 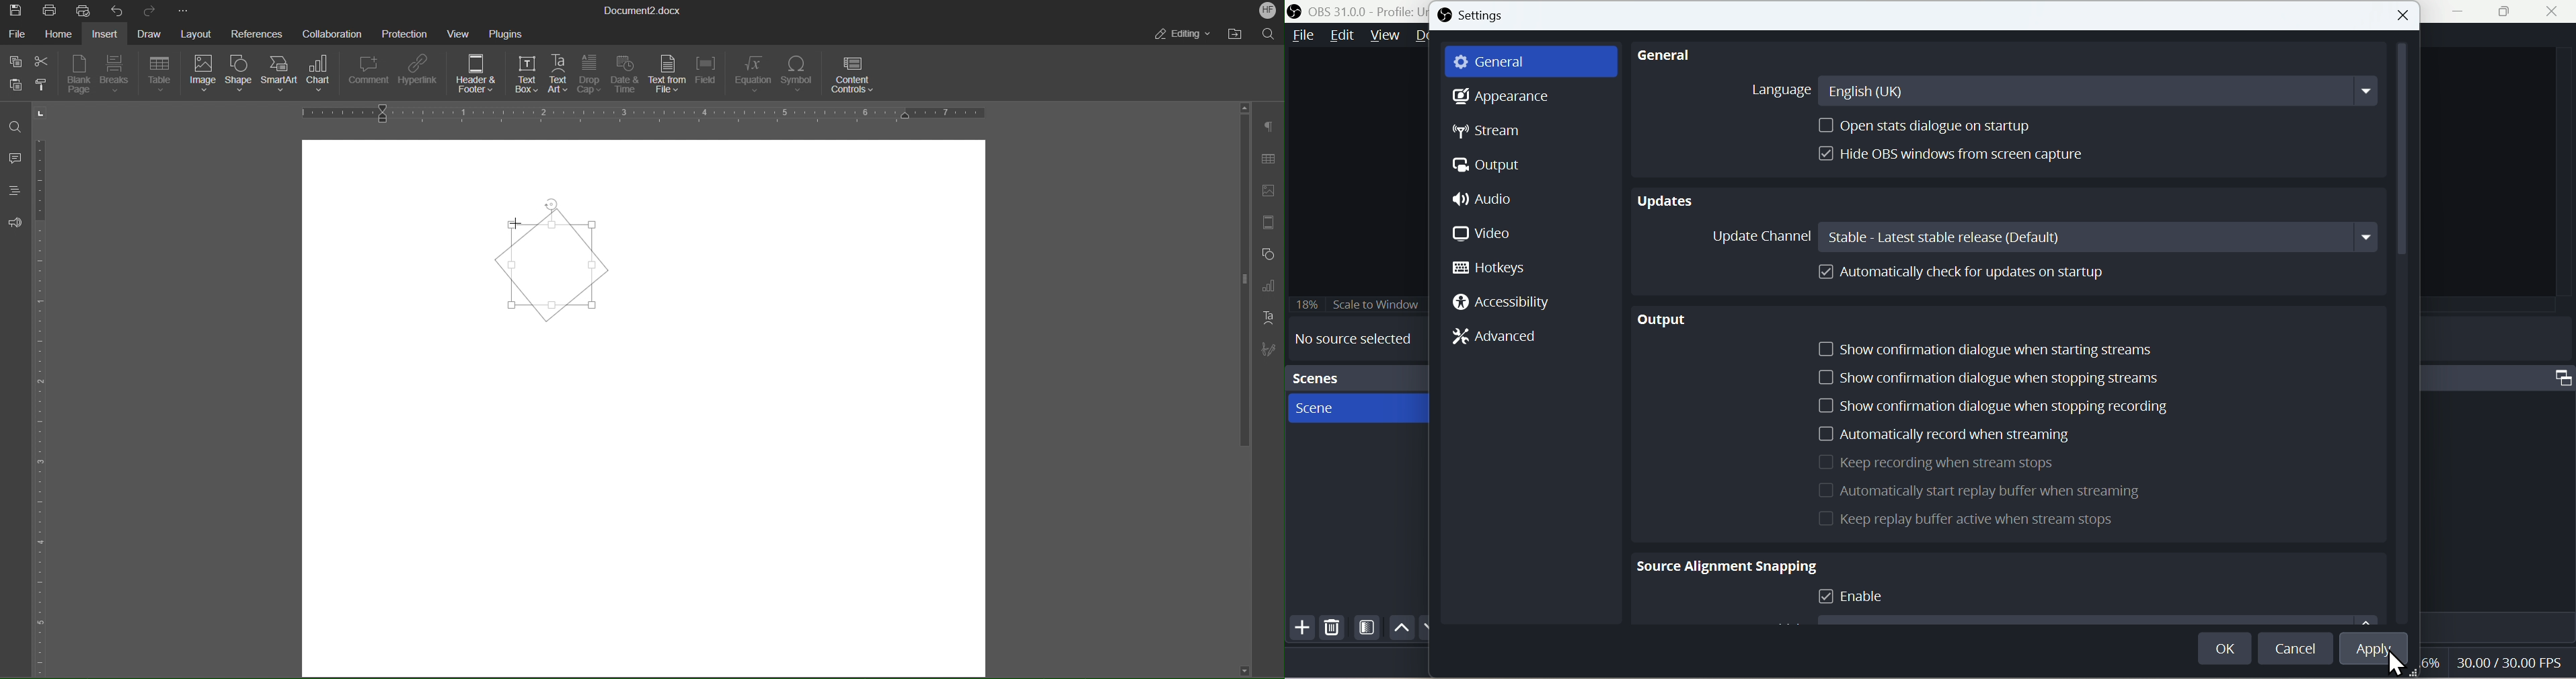 I want to click on Open stats dialogue, so click(x=1924, y=127).